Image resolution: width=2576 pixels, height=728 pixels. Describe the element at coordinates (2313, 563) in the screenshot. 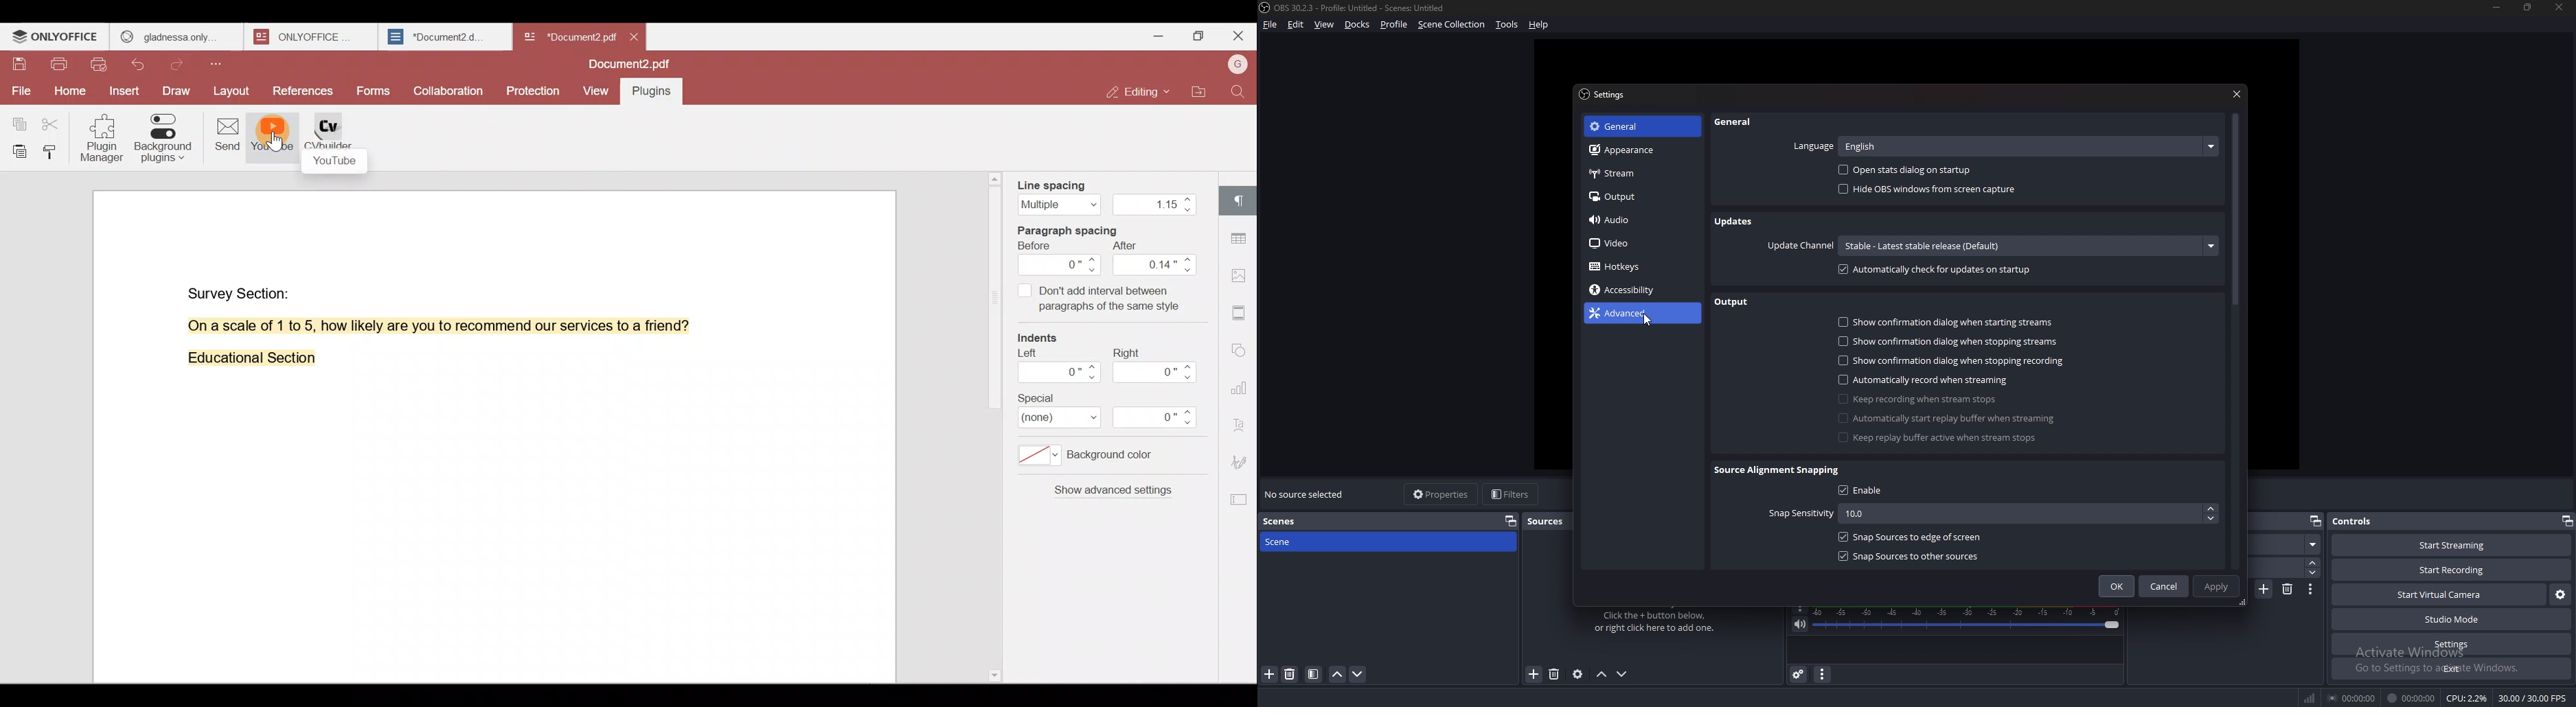

I see `increase duration` at that location.